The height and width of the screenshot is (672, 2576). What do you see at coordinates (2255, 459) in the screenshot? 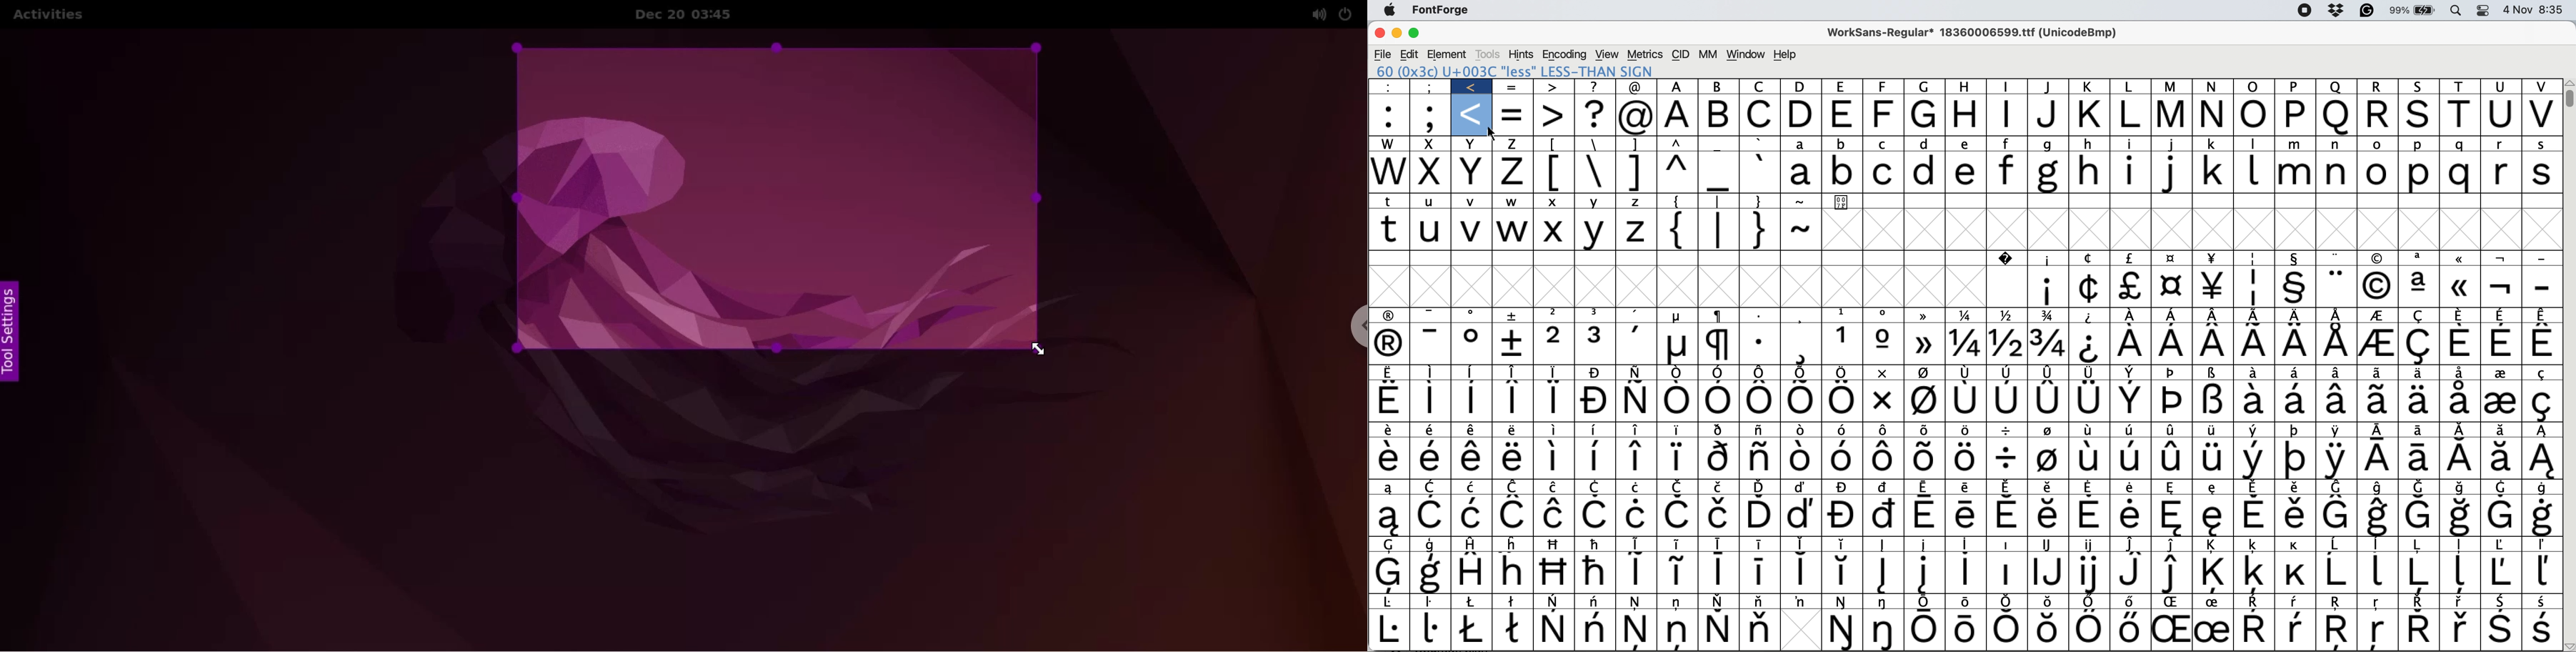
I see `Symbol` at bounding box center [2255, 459].